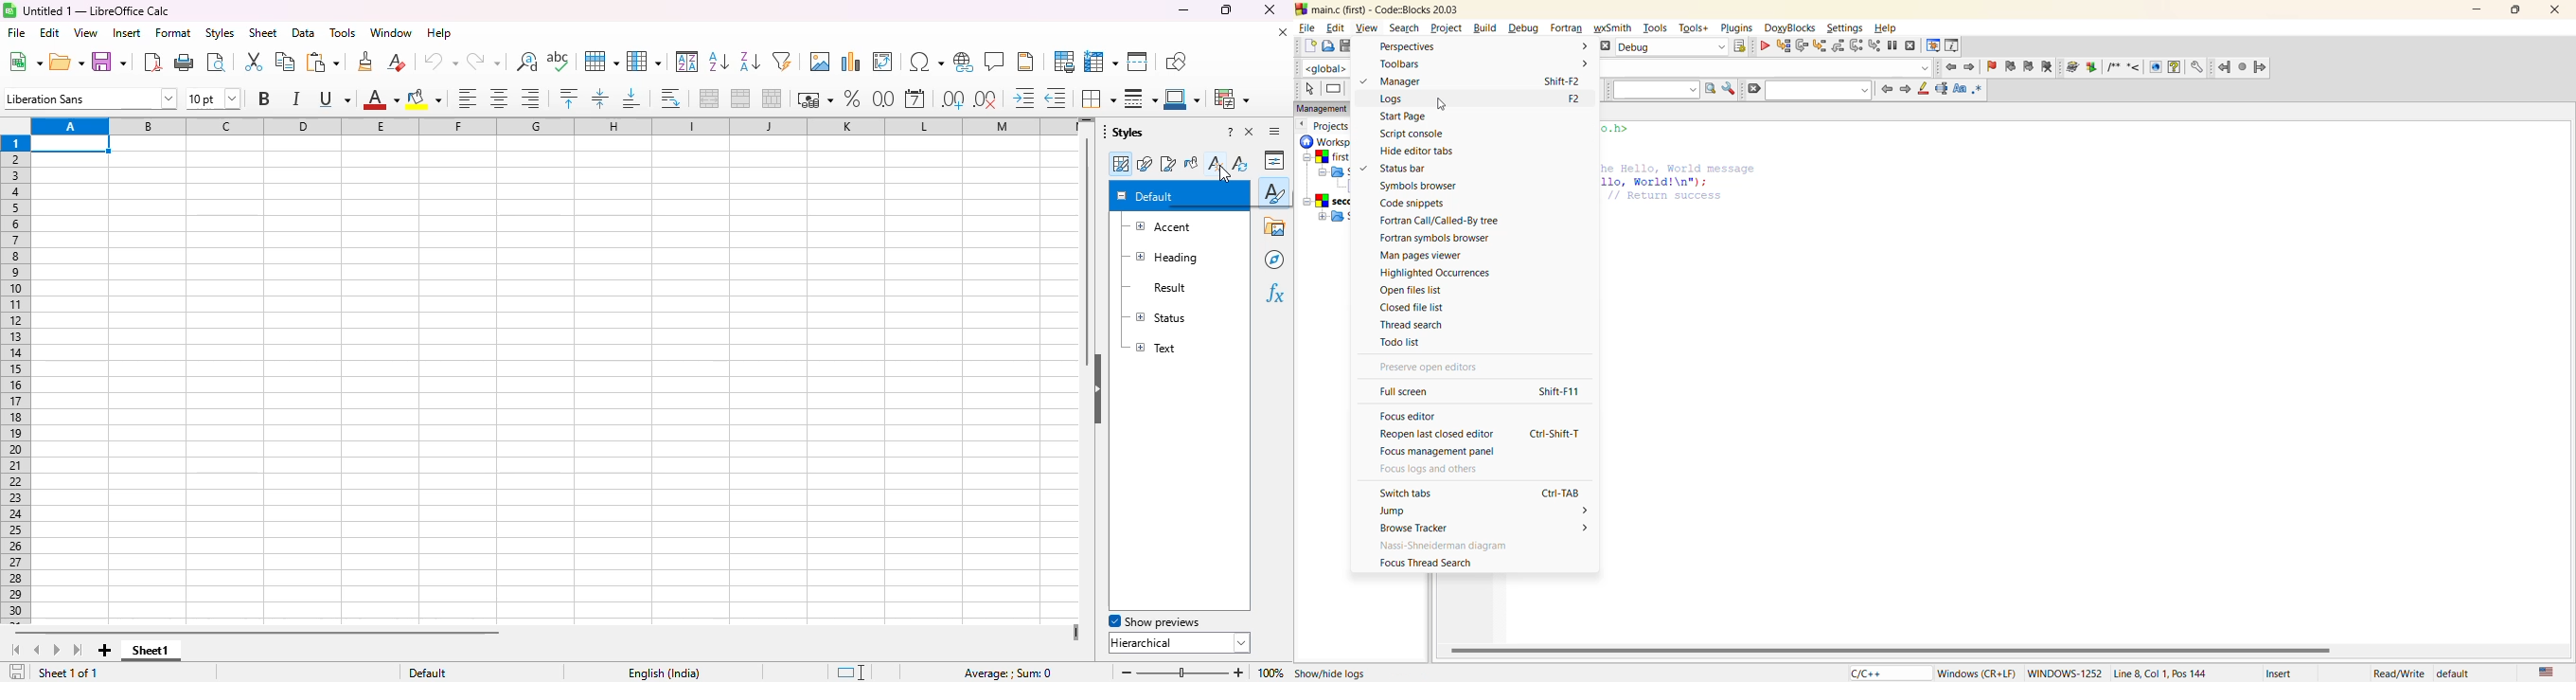  I want to click on clear direct formatting, so click(396, 61).